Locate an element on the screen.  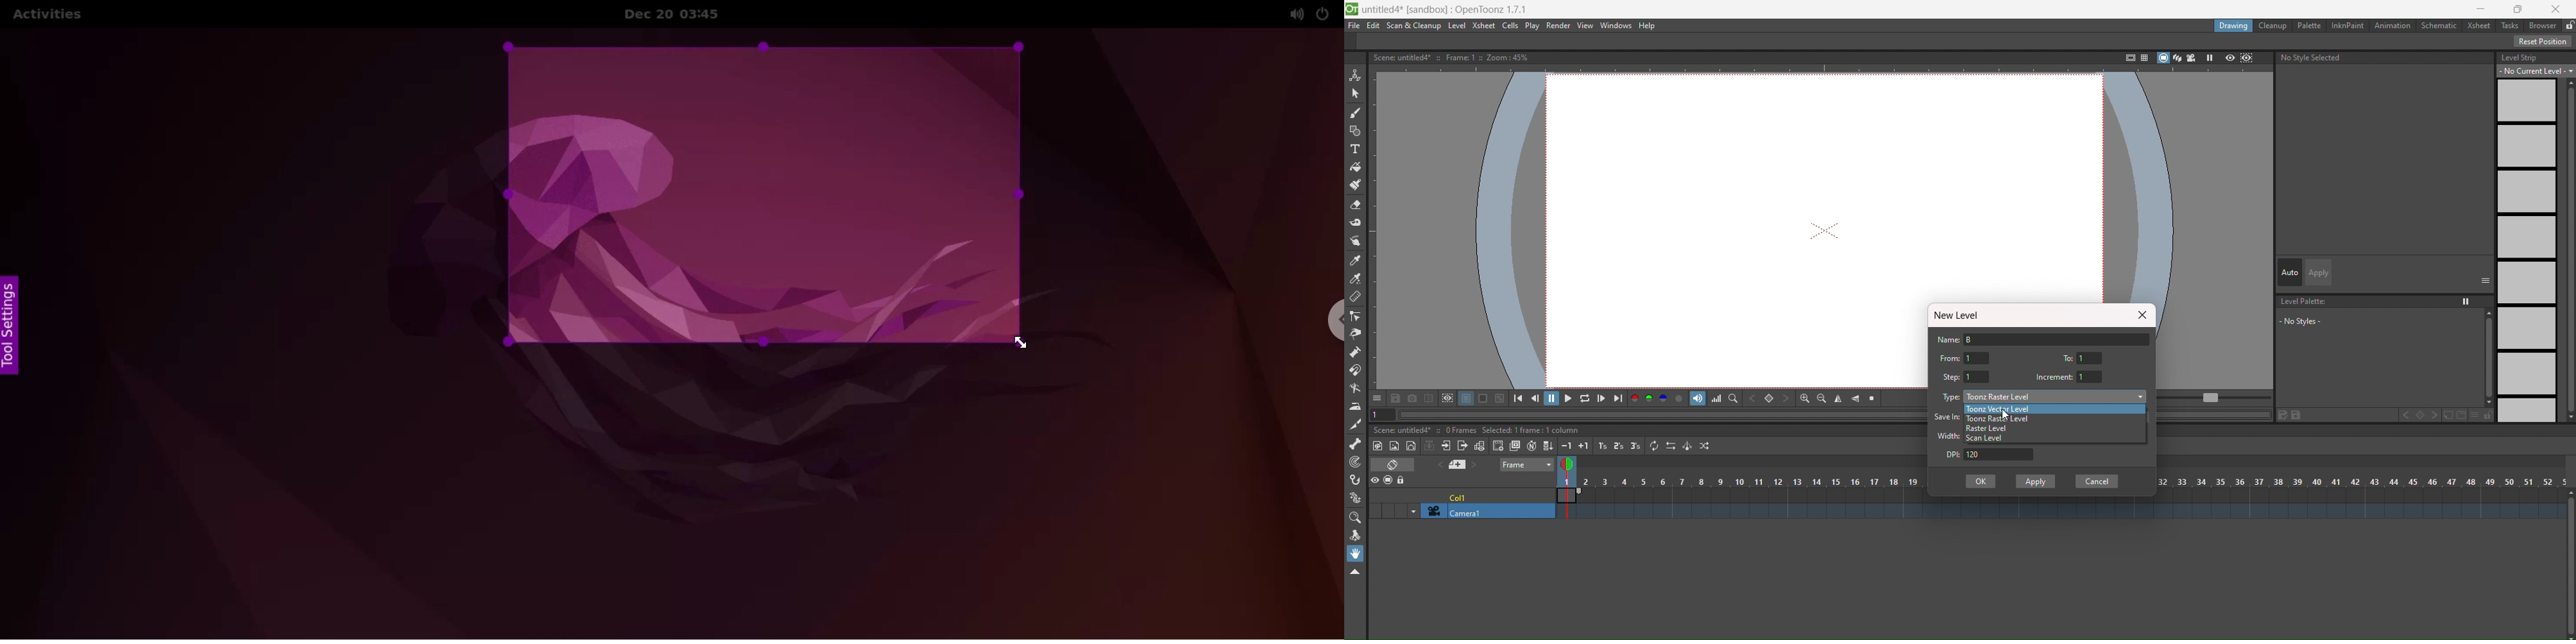
close is located at coordinates (2141, 315).